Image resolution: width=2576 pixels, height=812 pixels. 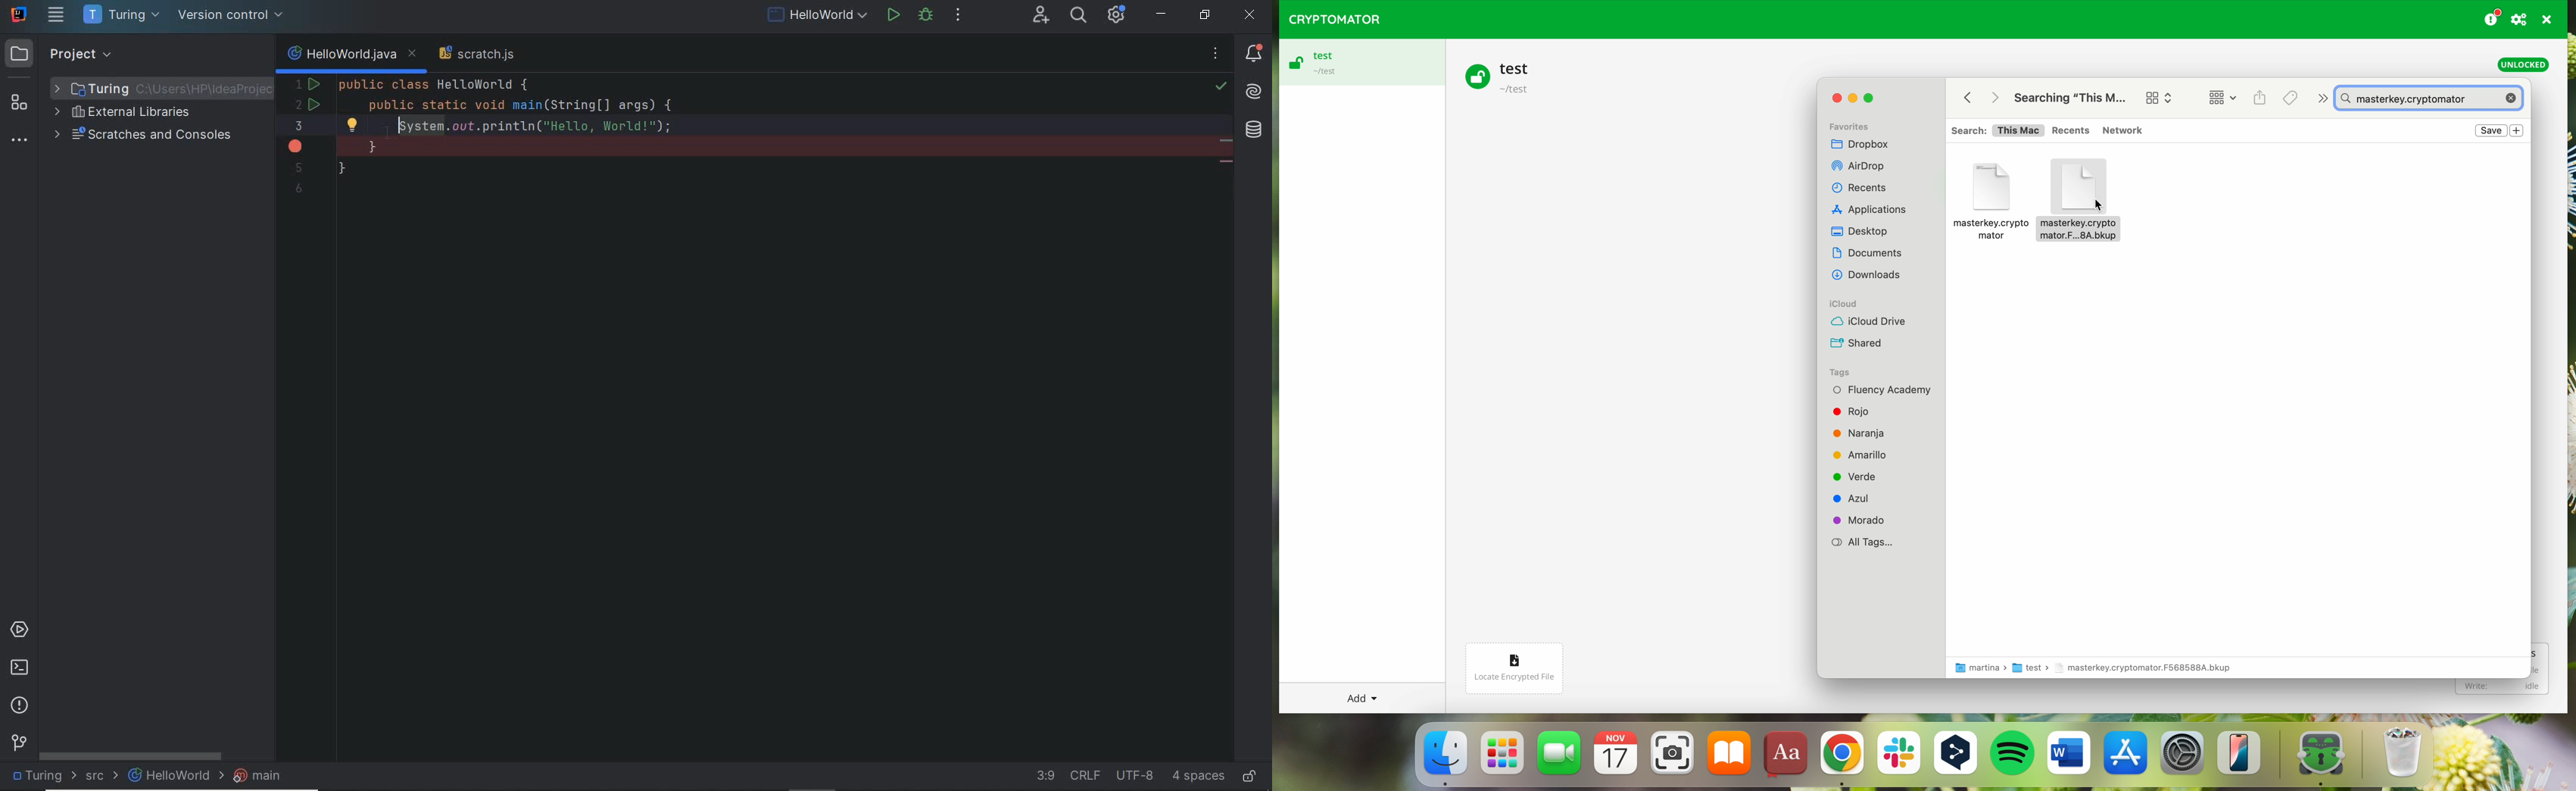 What do you see at coordinates (1860, 344) in the screenshot?
I see `Shared` at bounding box center [1860, 344].